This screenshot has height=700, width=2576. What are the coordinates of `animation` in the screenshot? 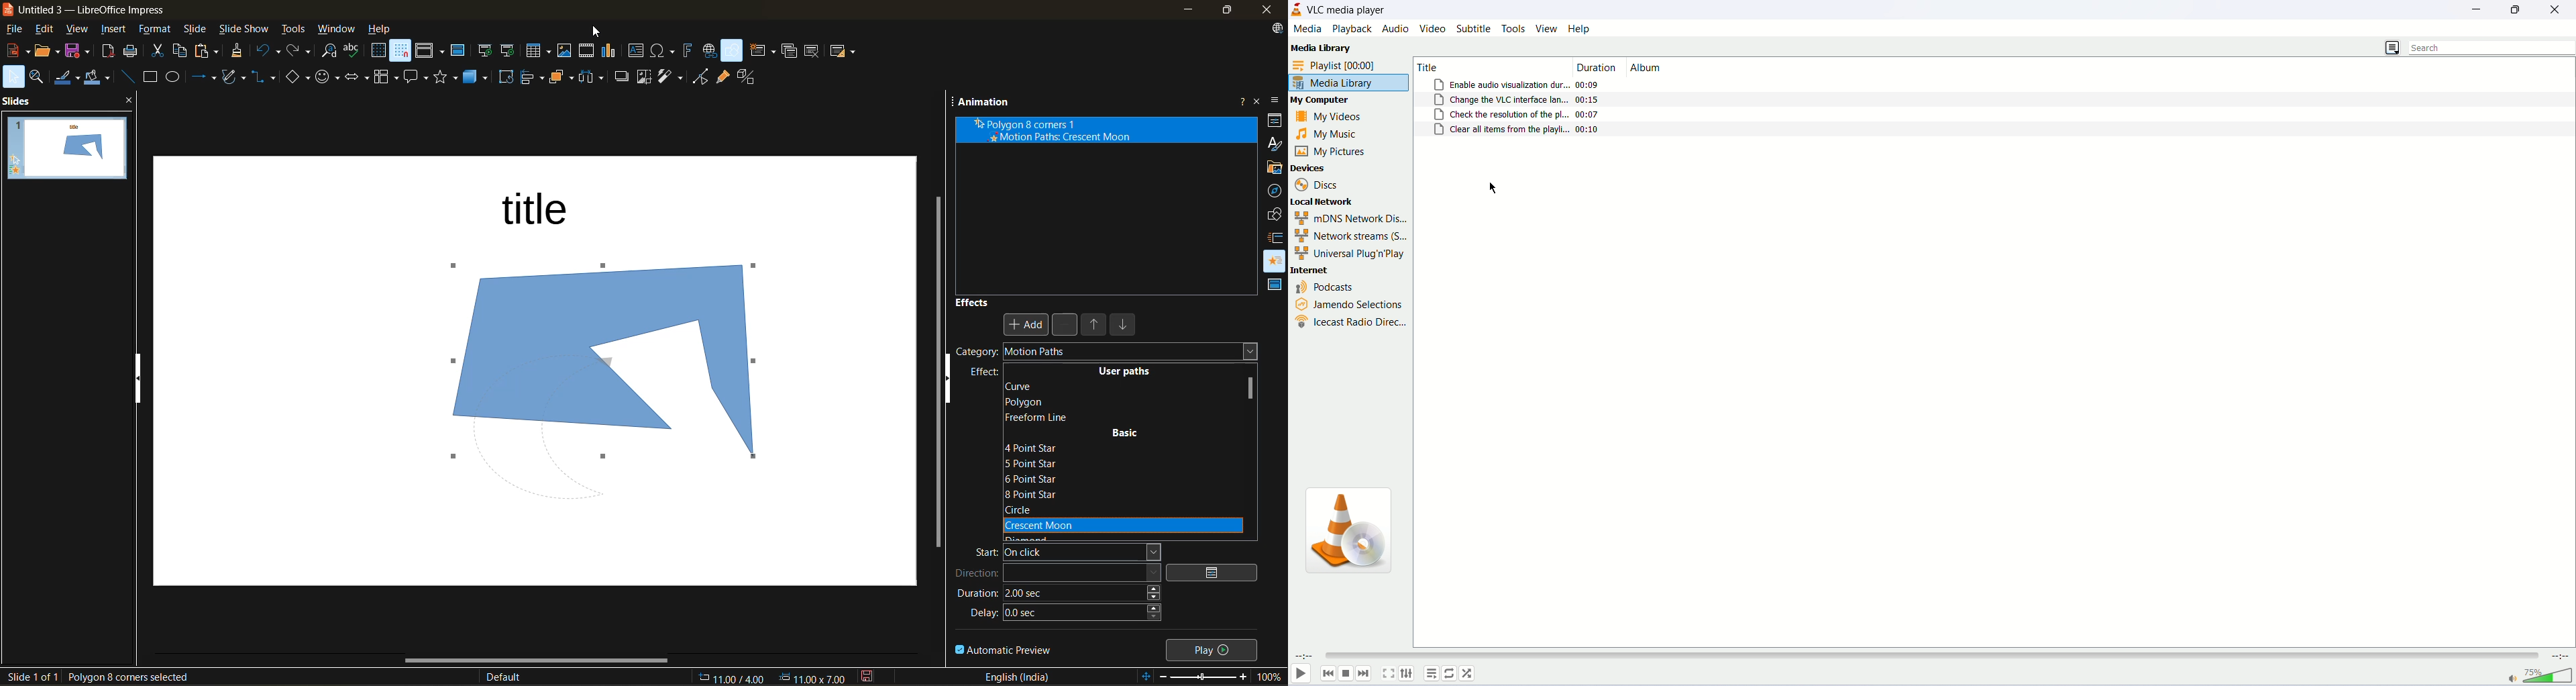 It's located at (984, 103).